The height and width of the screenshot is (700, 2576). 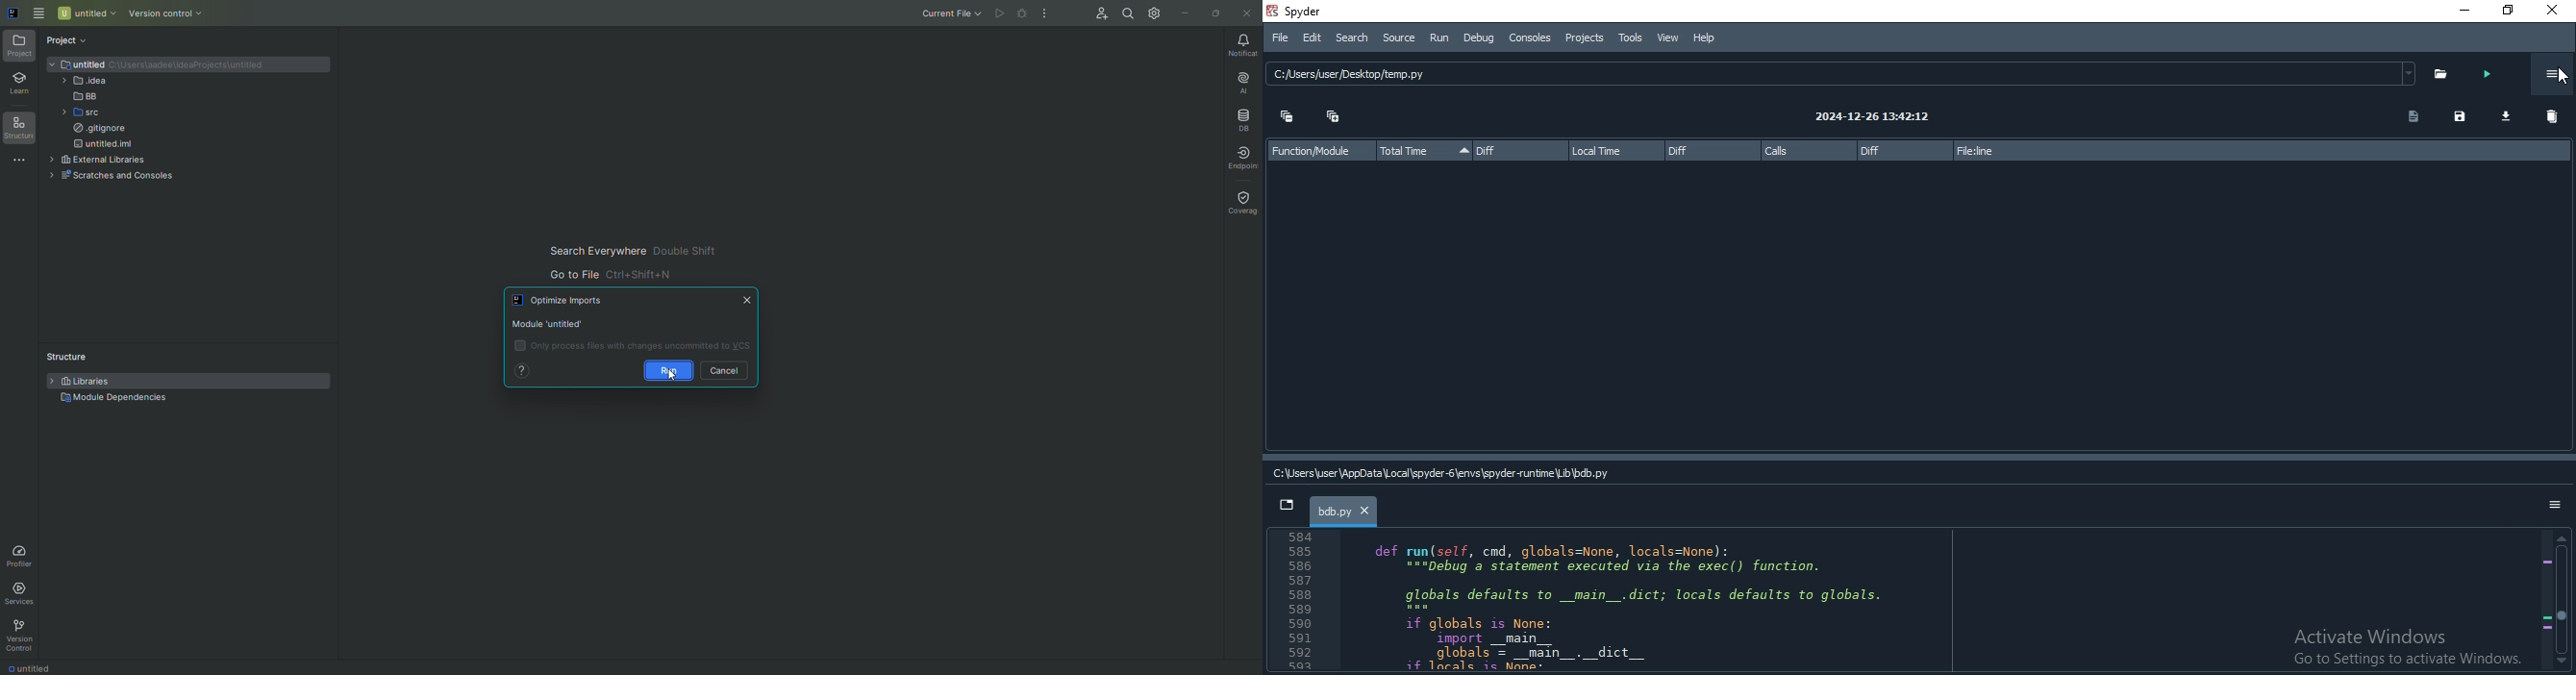 What do you see at coordinates (1439, 38) in the screenshot?
I see `Run` at bounding box center [1439, 38].